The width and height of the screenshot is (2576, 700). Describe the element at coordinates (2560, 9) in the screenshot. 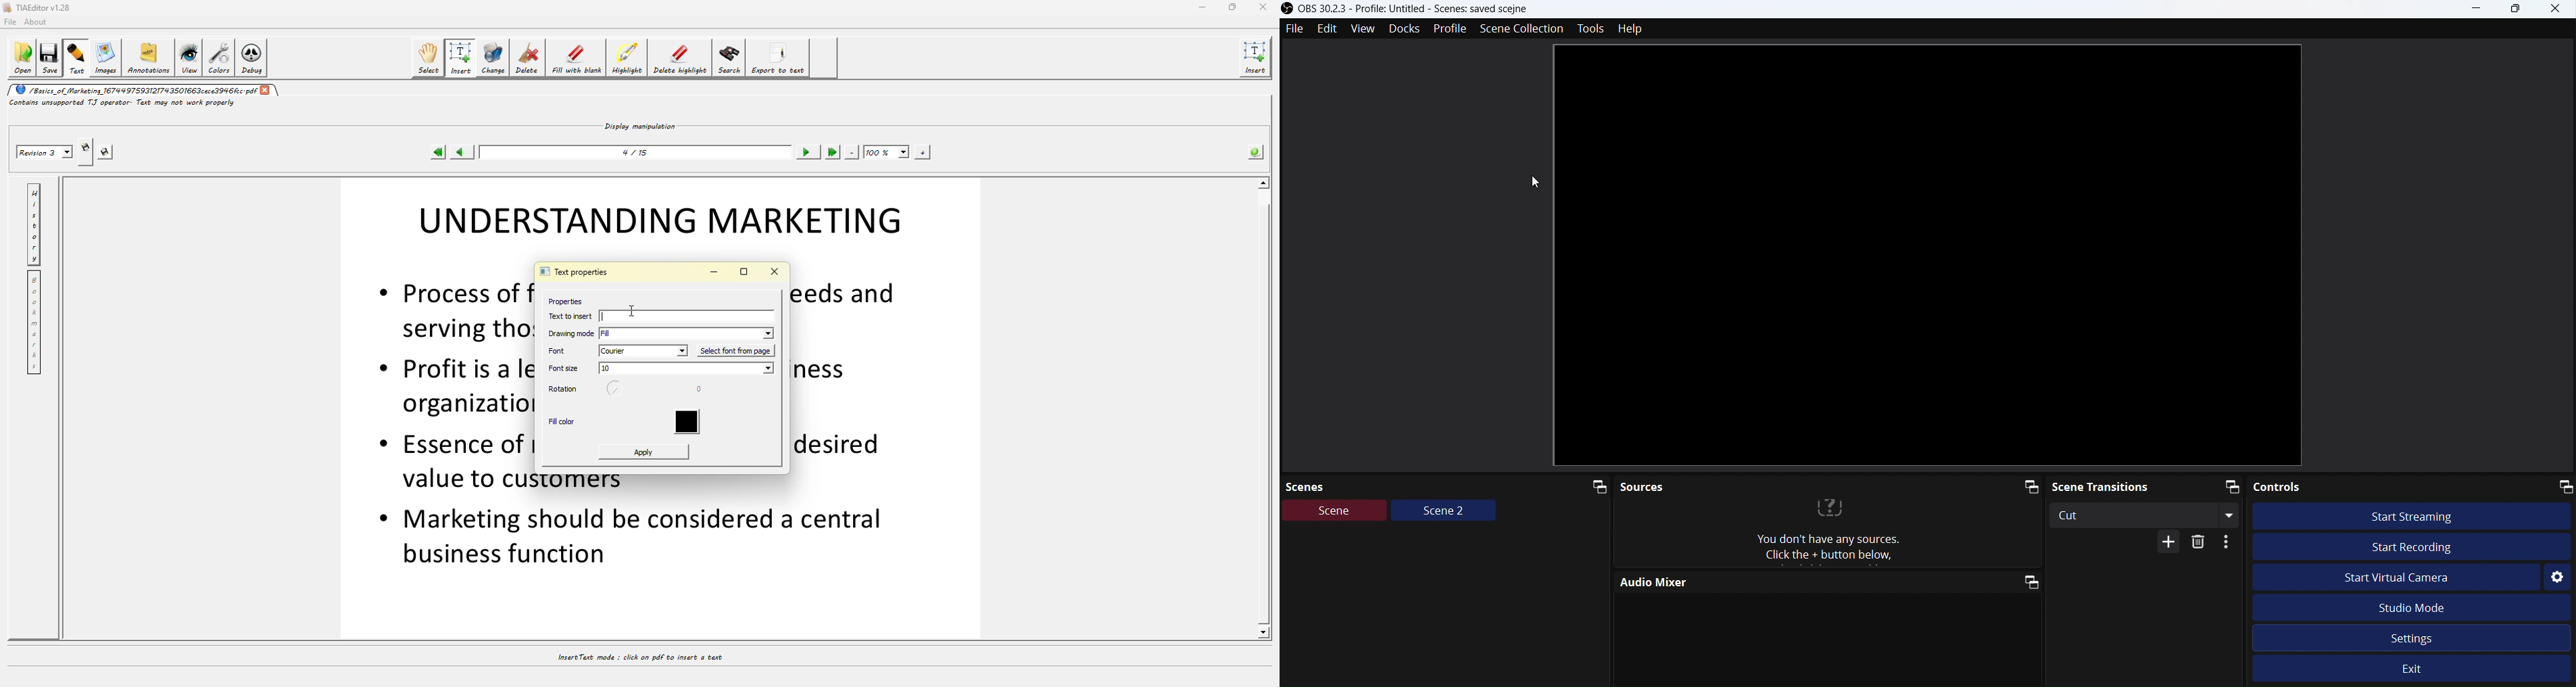

I see `Close` at that location.